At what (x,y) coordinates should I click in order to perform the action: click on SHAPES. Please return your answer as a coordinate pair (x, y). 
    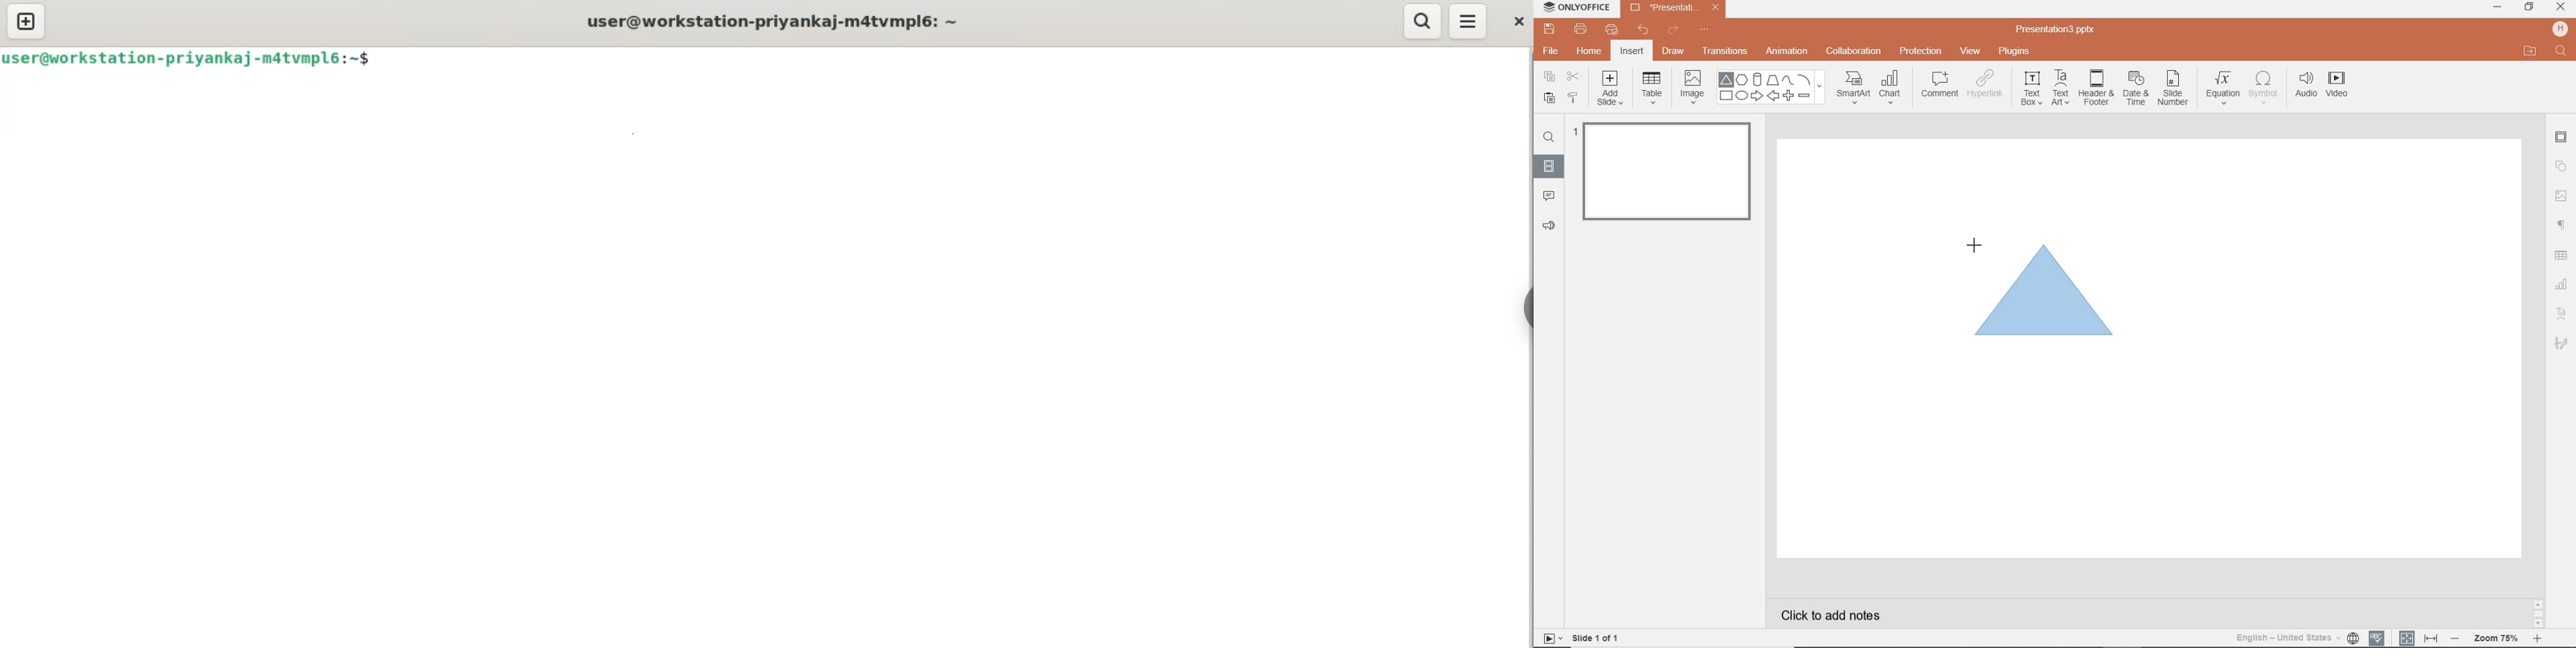
    Looking at the image, I should click on (1771, 88).